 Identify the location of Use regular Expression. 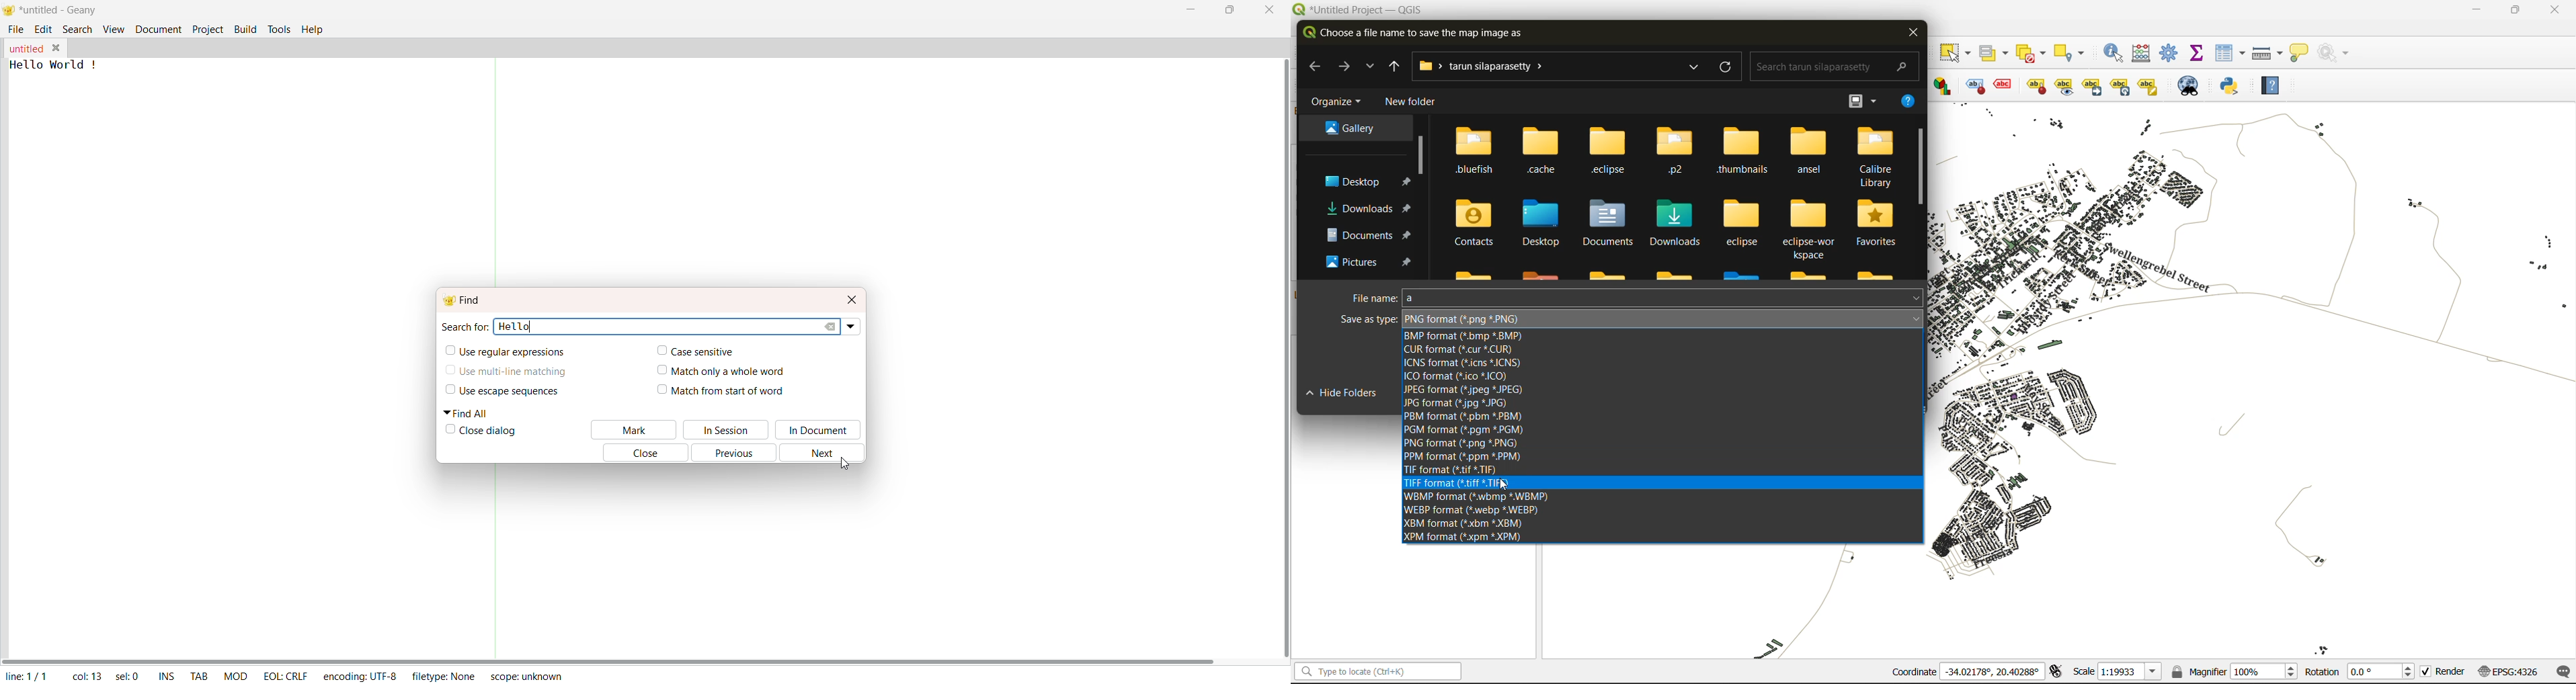
(513, 353).